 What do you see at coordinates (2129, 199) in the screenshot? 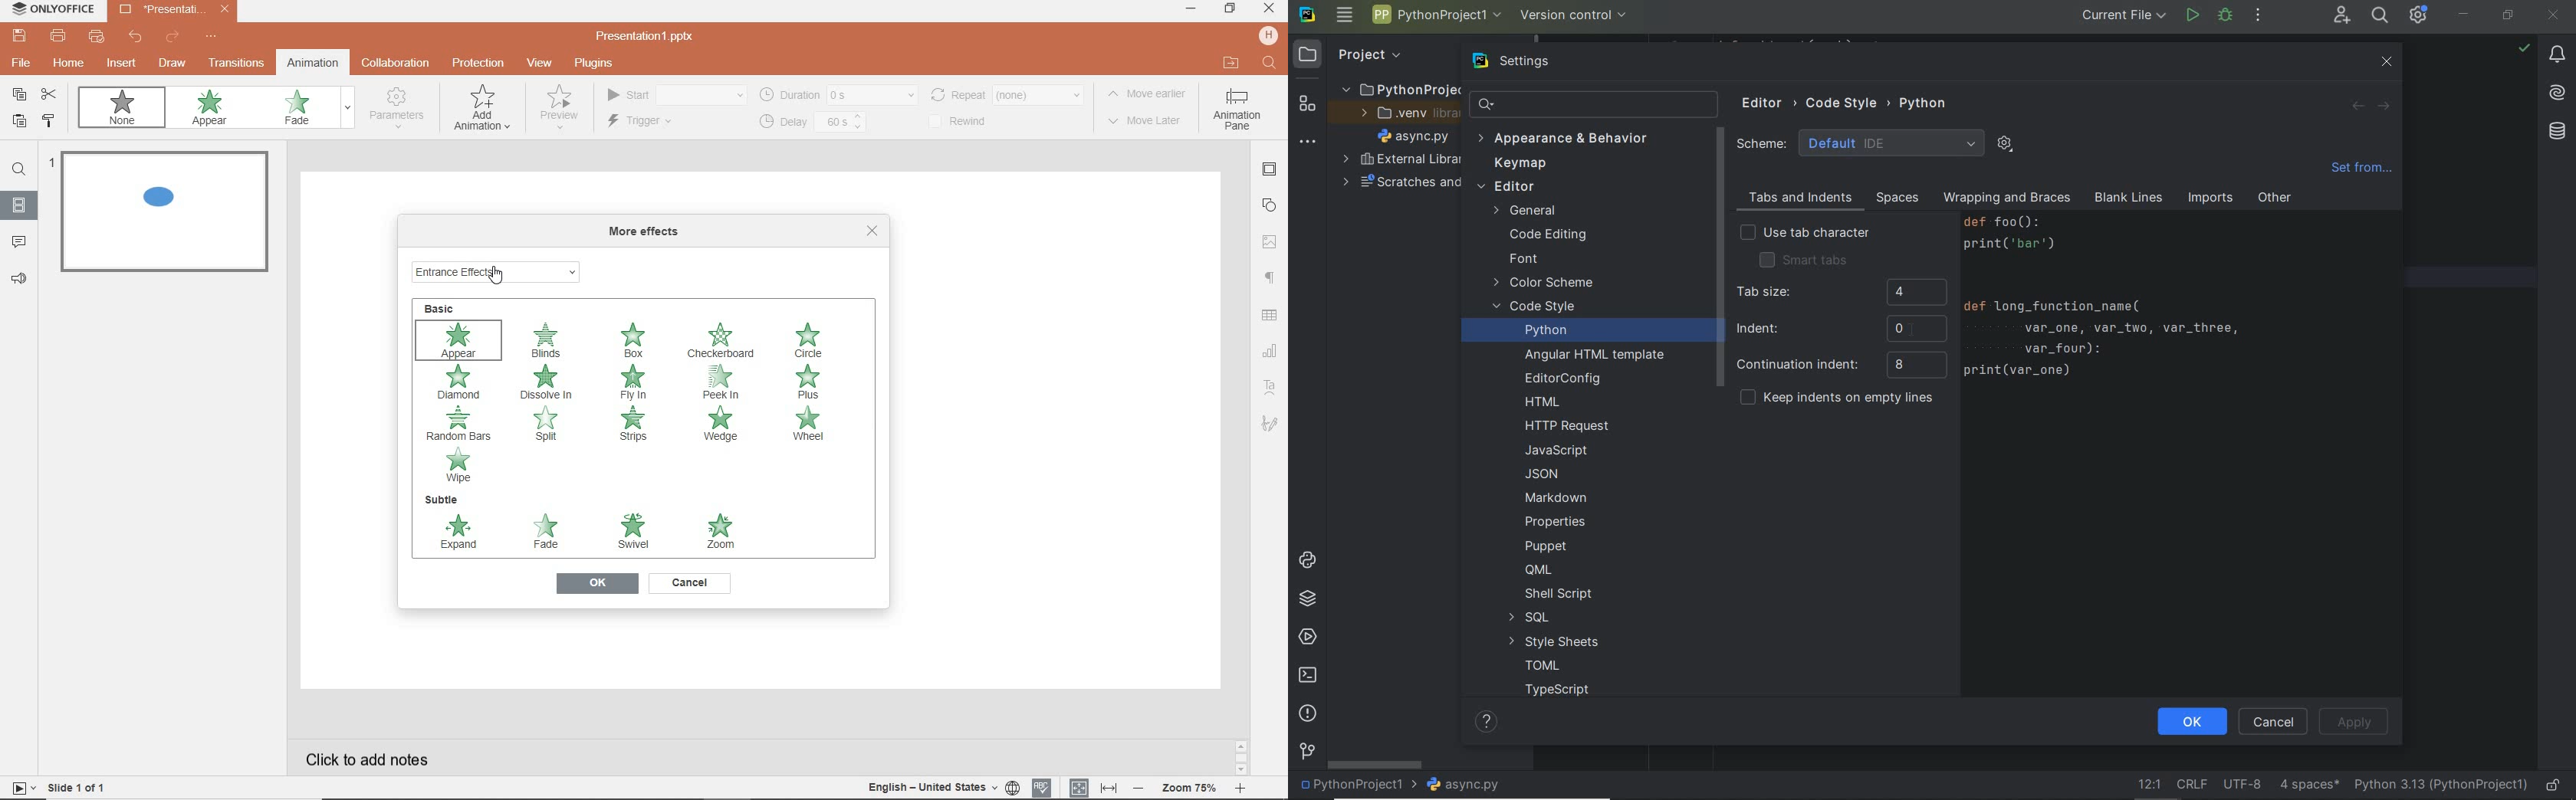
I see `Blank Lines` at bounding box center [2129, 199].